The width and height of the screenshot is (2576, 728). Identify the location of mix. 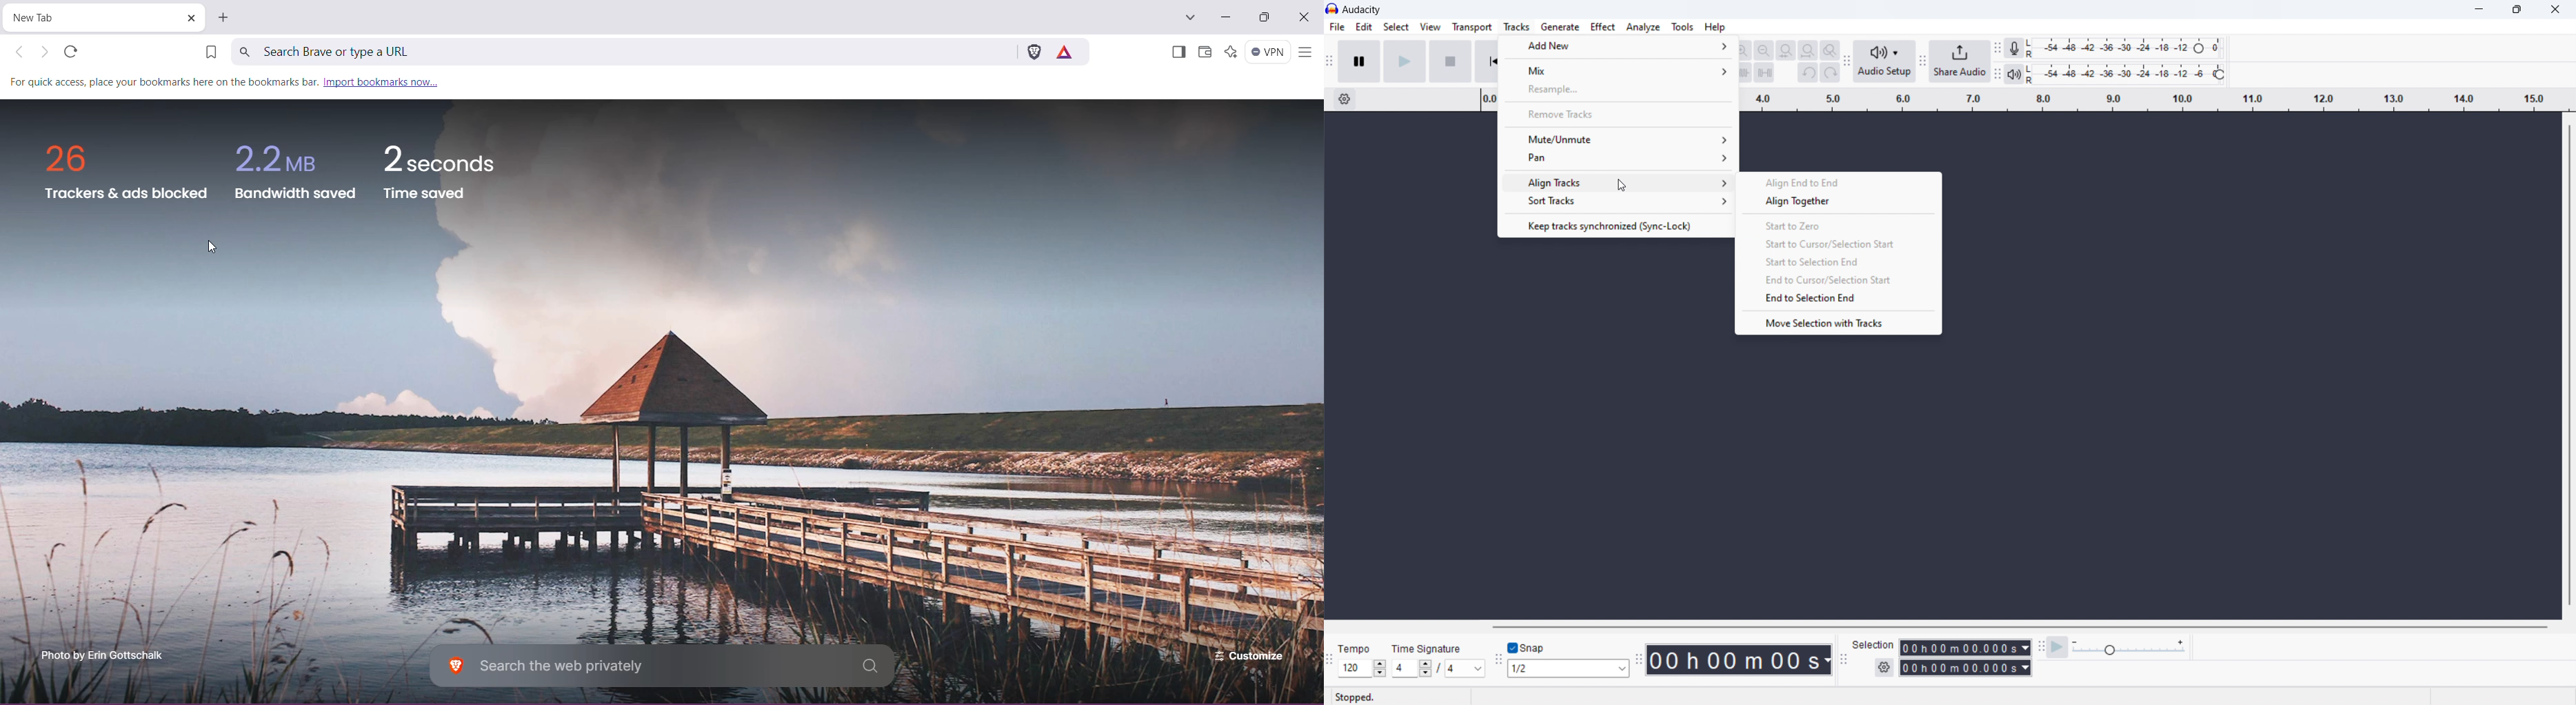
(1617, 69).